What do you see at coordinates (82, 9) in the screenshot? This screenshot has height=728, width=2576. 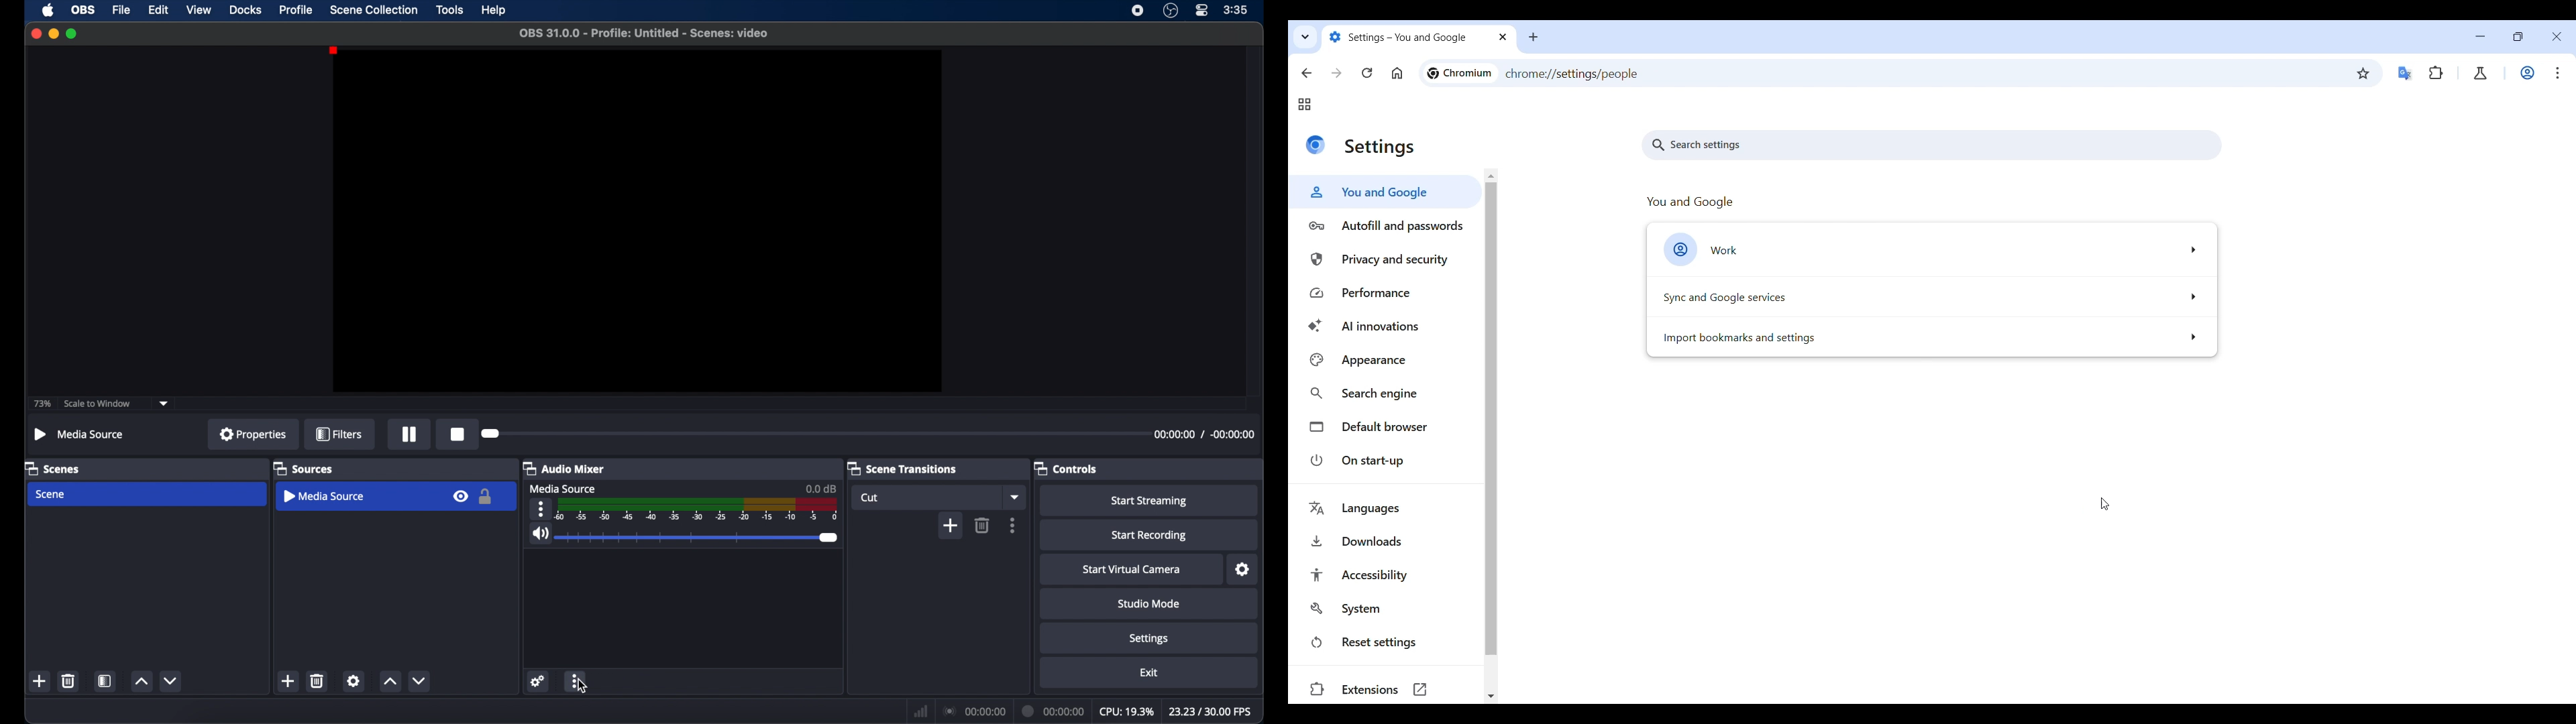 I see `obs` at bounding box center [82, 9].